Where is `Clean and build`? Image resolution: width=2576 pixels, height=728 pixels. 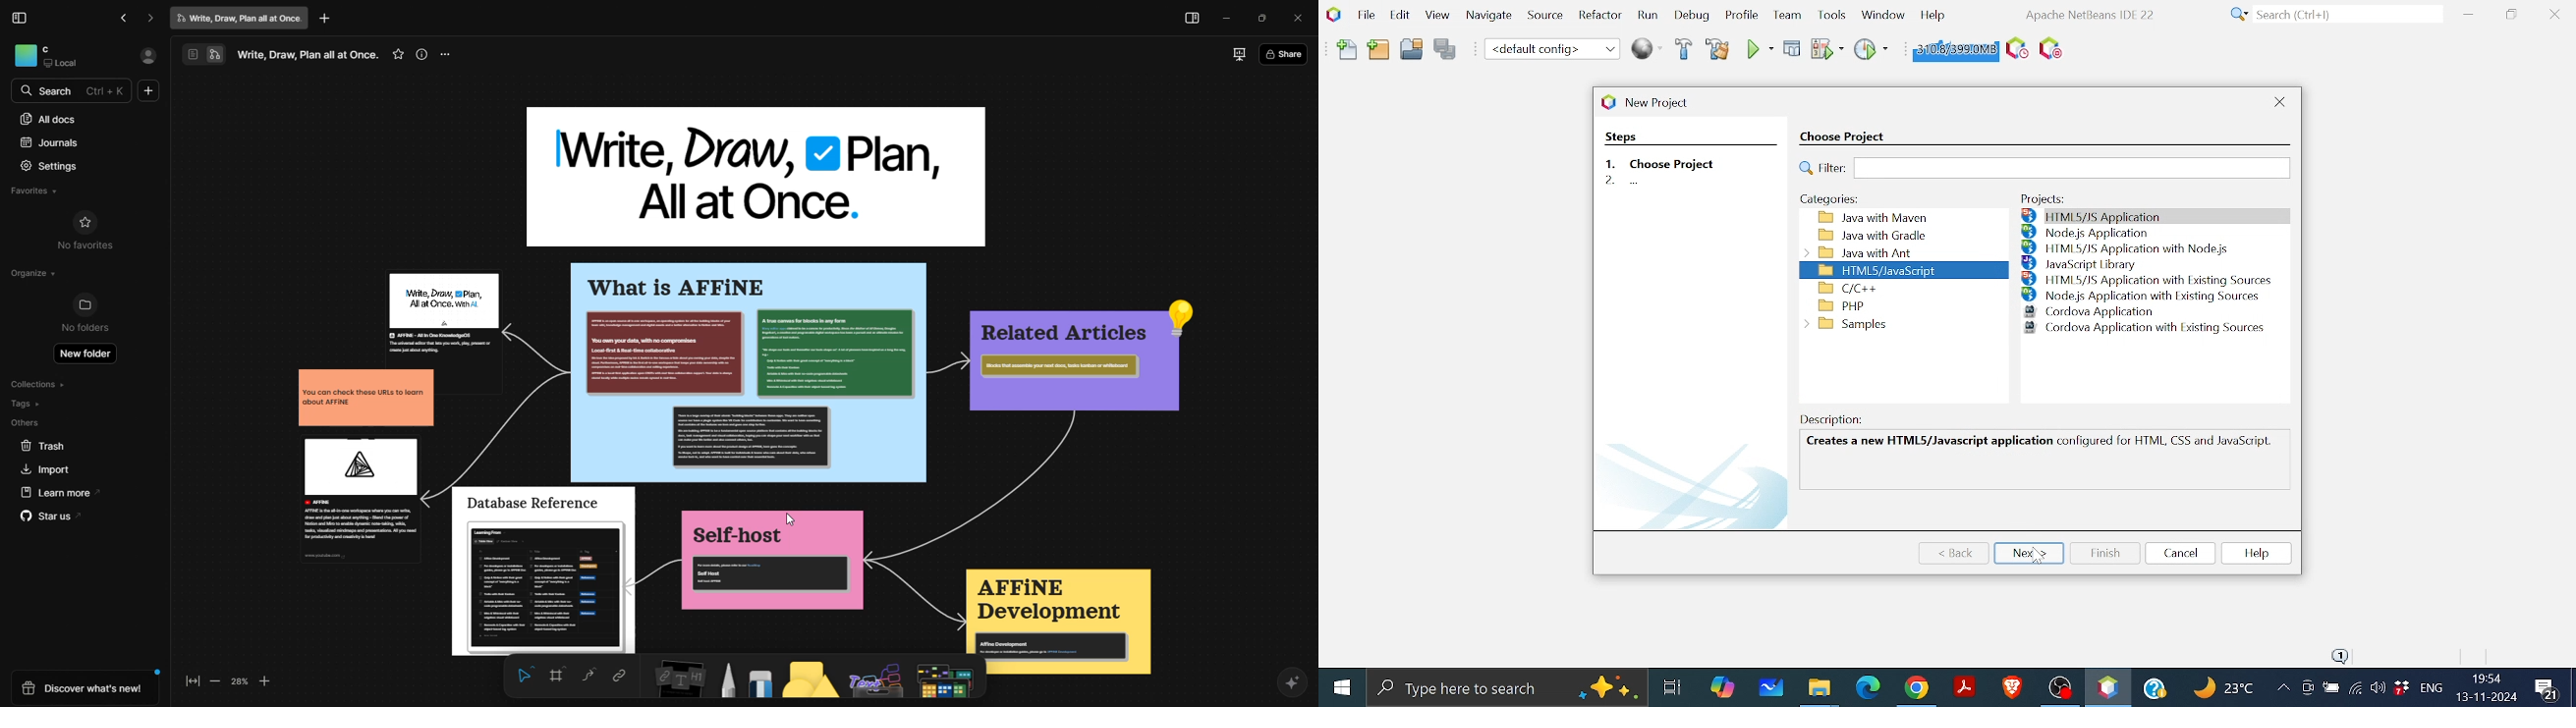 Clean and build is located at coordinates (1716, 49).